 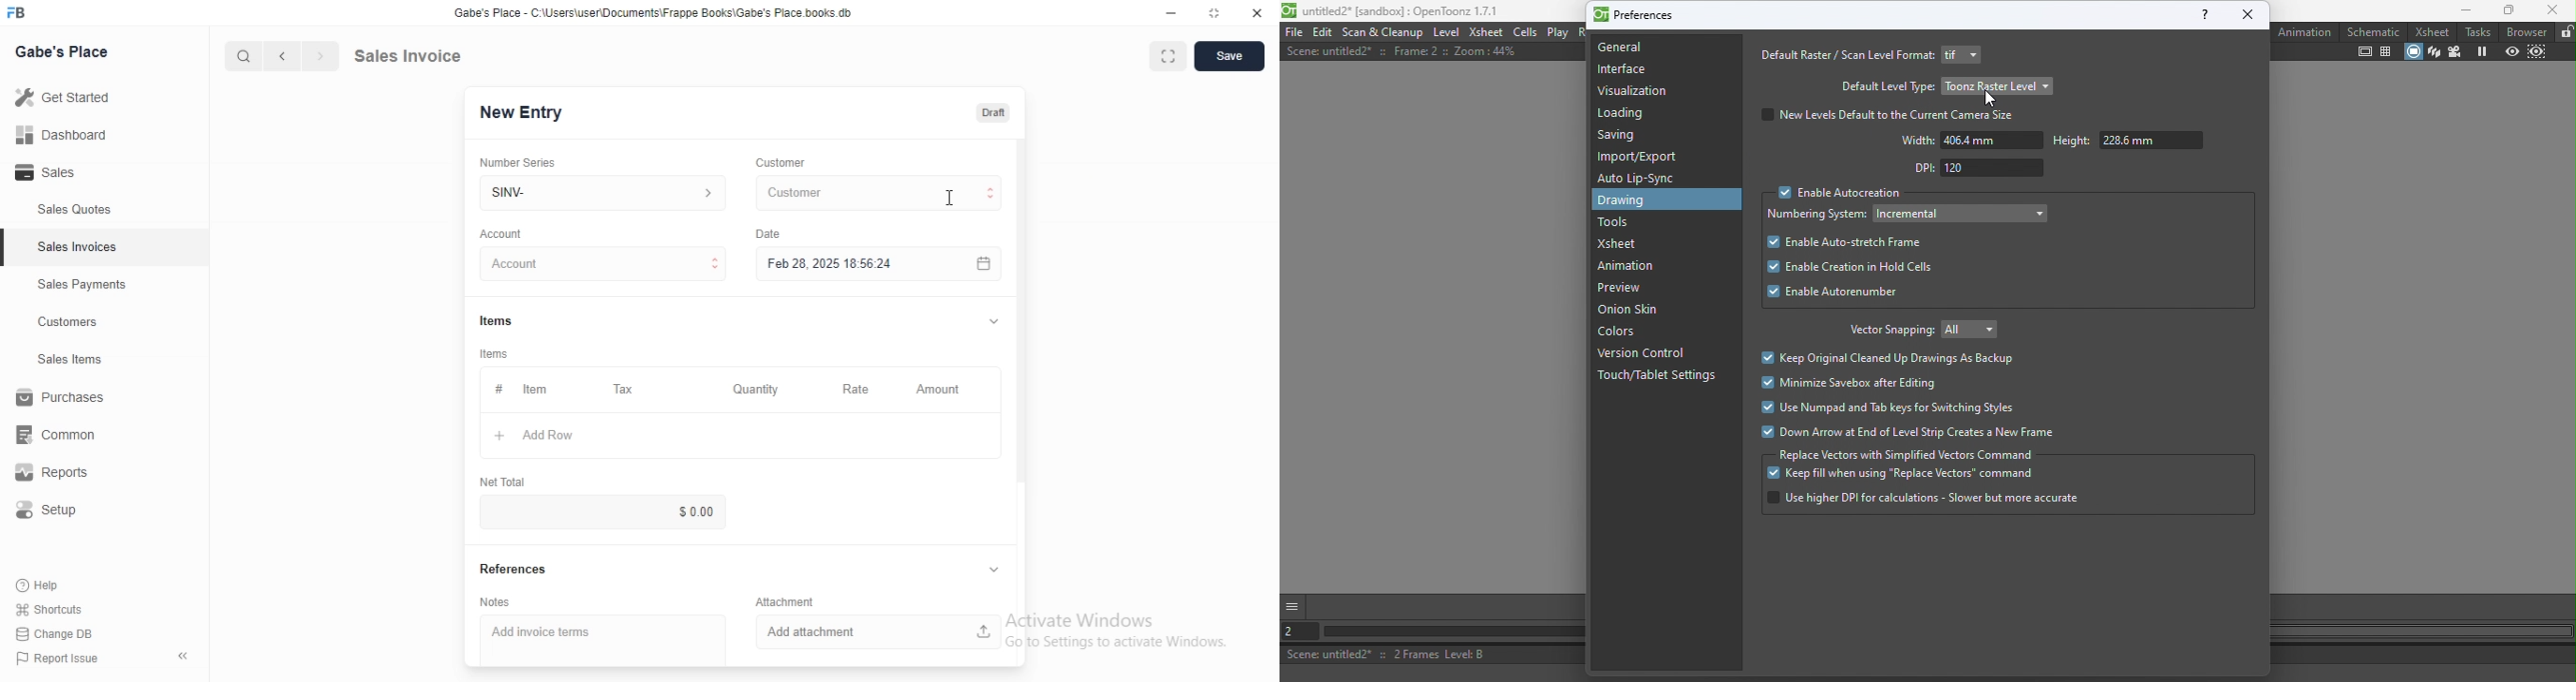 What do you see at coordinates (69, 141) in the screenshot?
I see `all Dashboard` at bounding box center [69, 141].